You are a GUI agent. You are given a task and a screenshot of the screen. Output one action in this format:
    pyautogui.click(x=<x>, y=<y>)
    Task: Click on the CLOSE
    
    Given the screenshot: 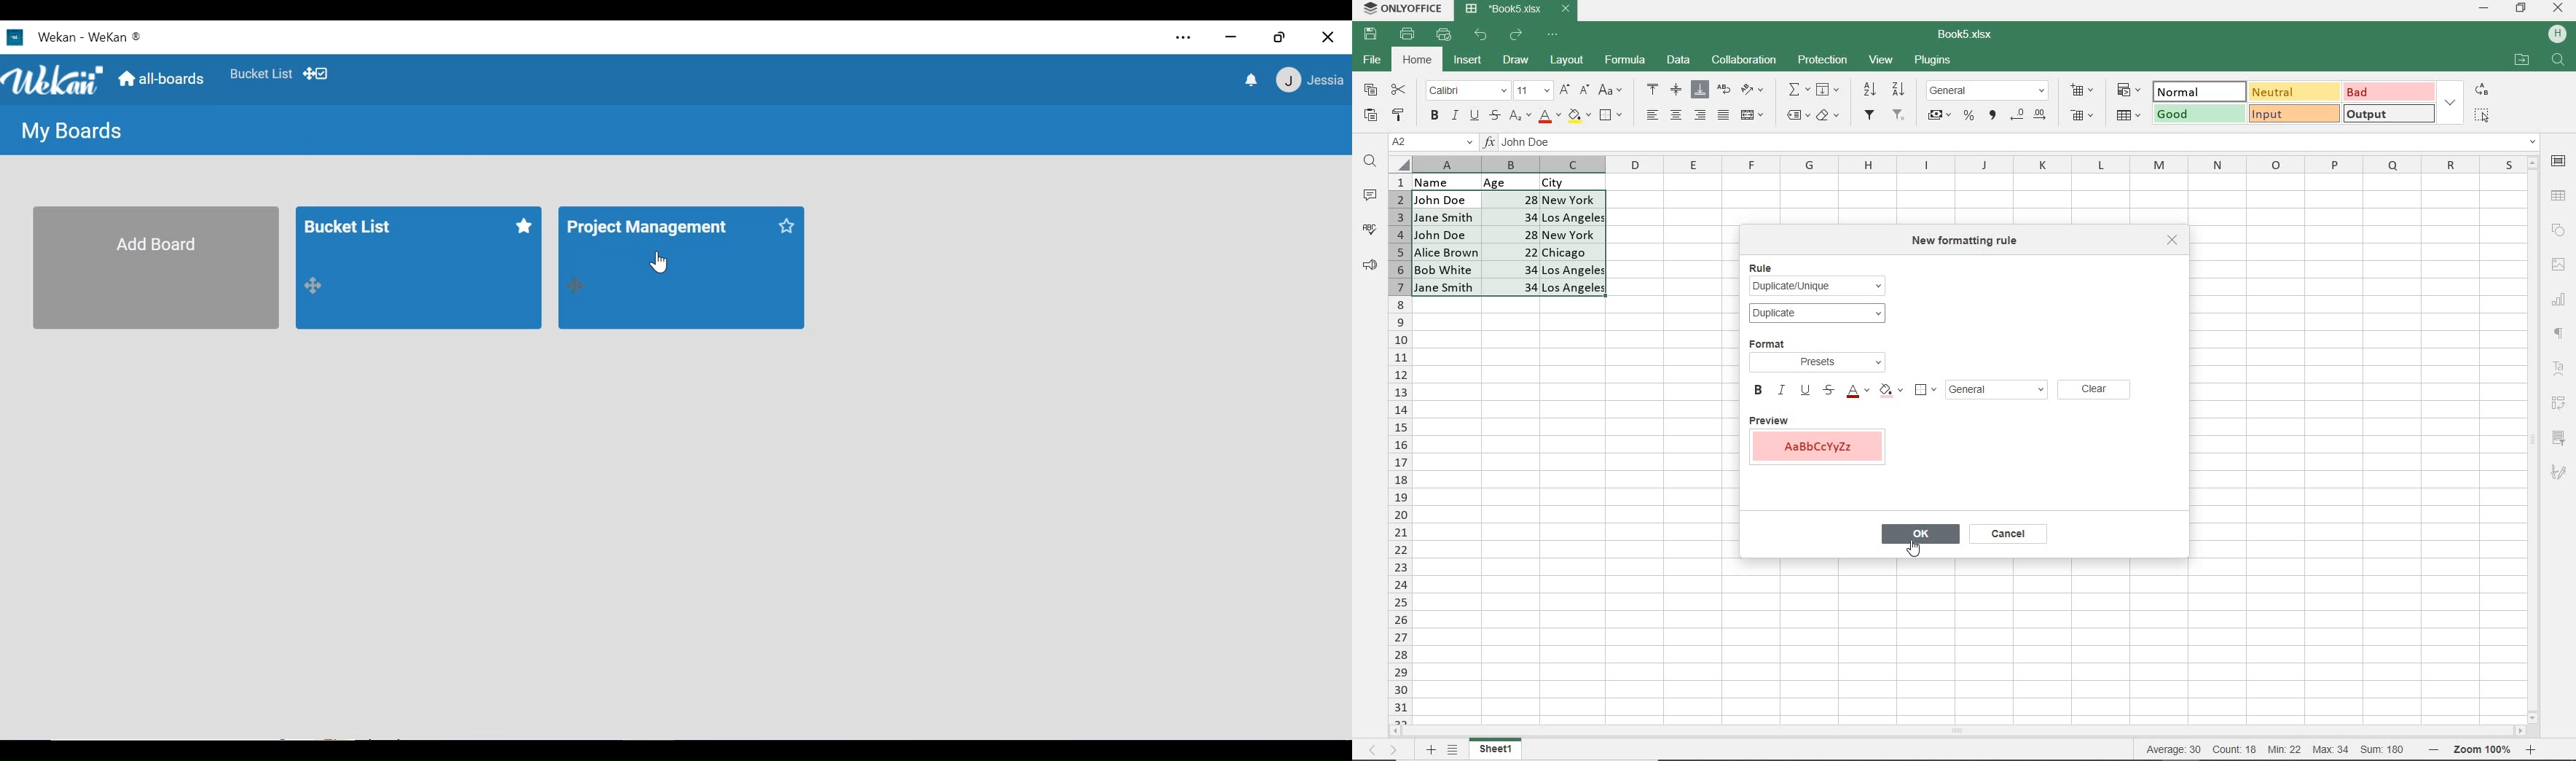 What is the action you would take?
    pyautogui.click(x=2559, y=9)
    